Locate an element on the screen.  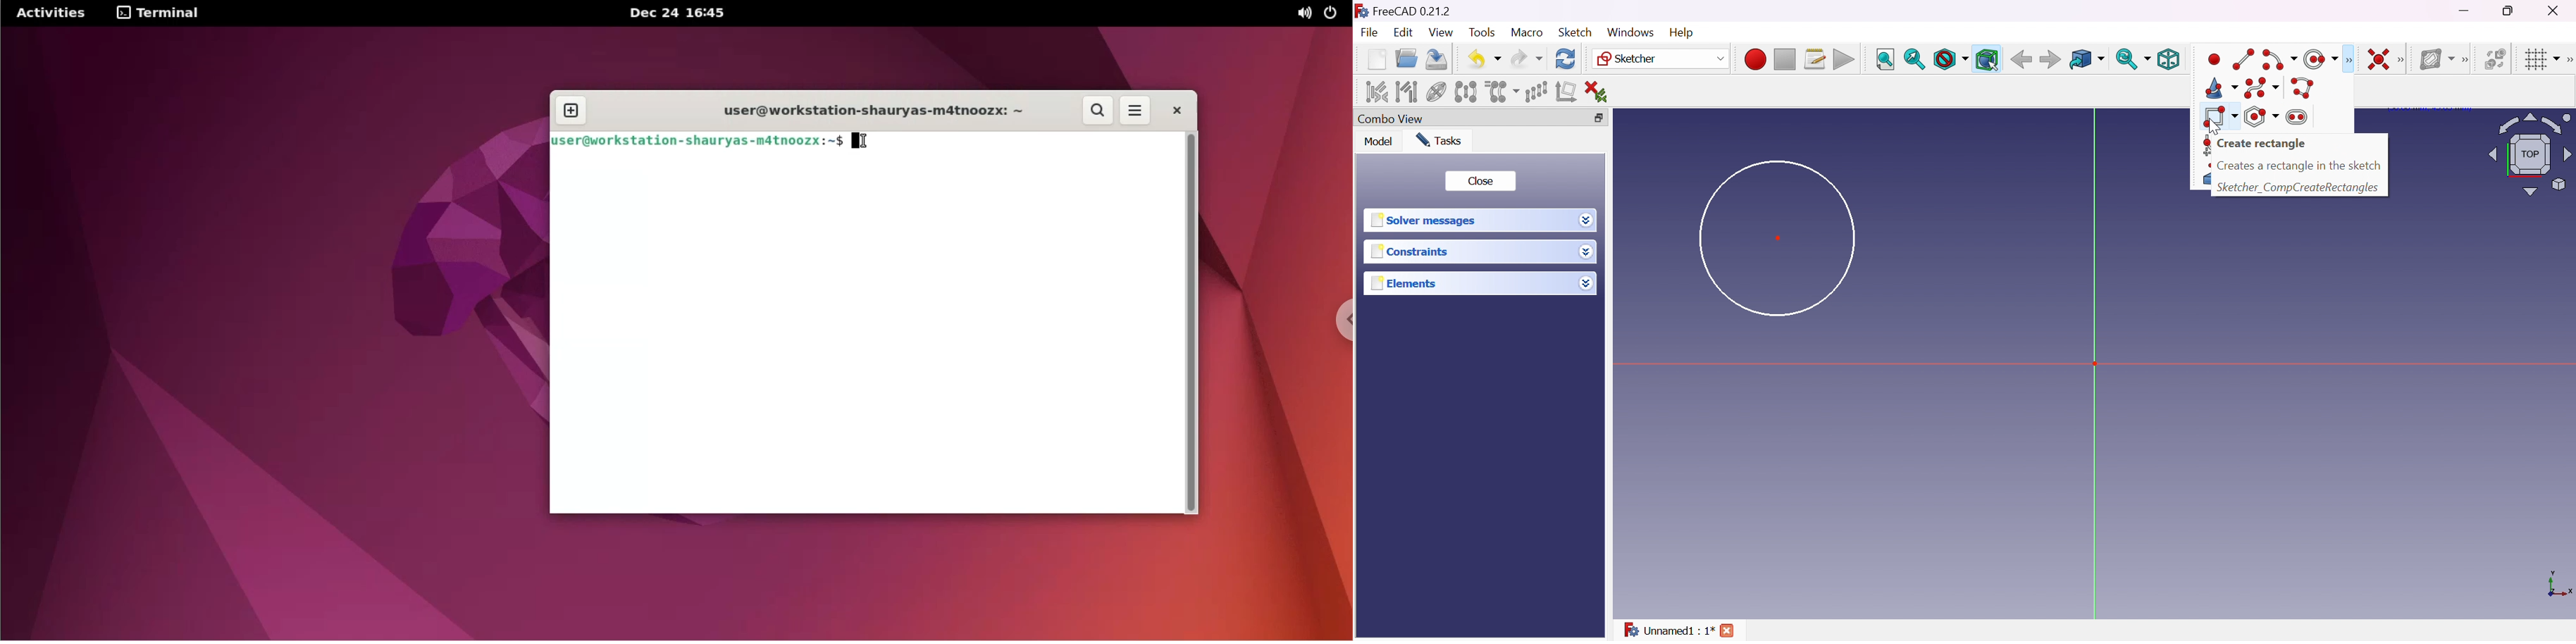
Create rectangle is located at coordinates (2267, 145).